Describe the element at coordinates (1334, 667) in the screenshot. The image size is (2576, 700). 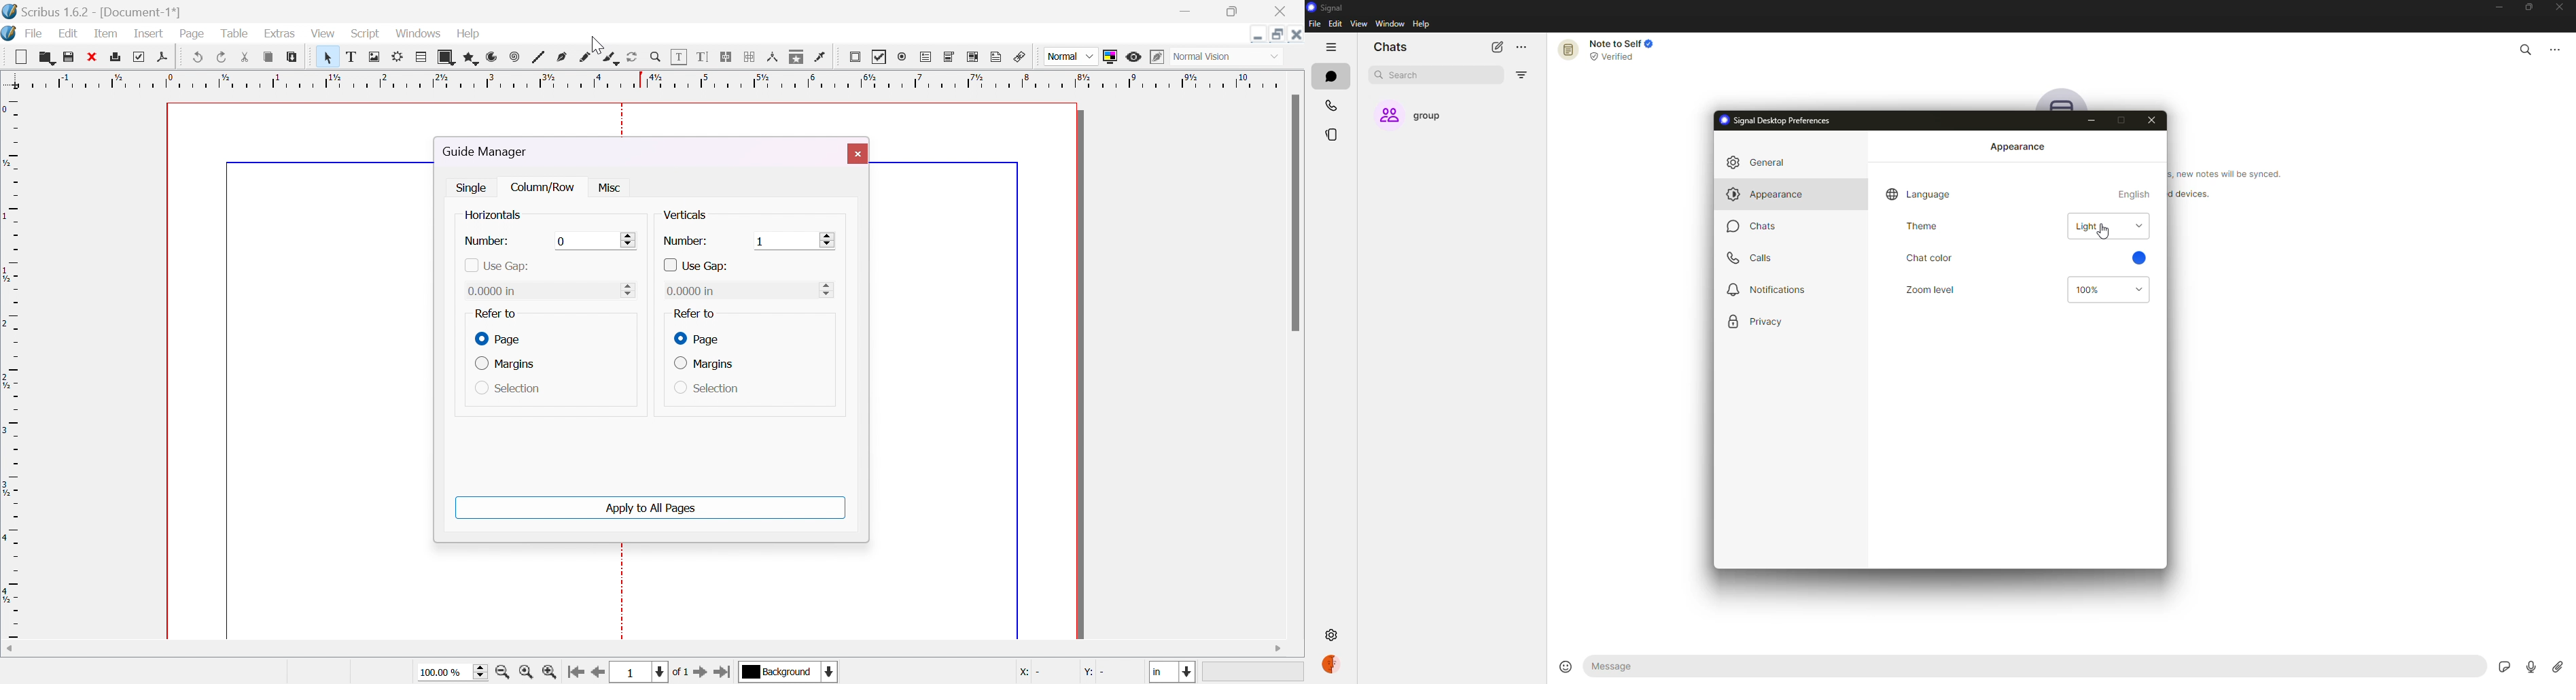
I see `profile` at that location.